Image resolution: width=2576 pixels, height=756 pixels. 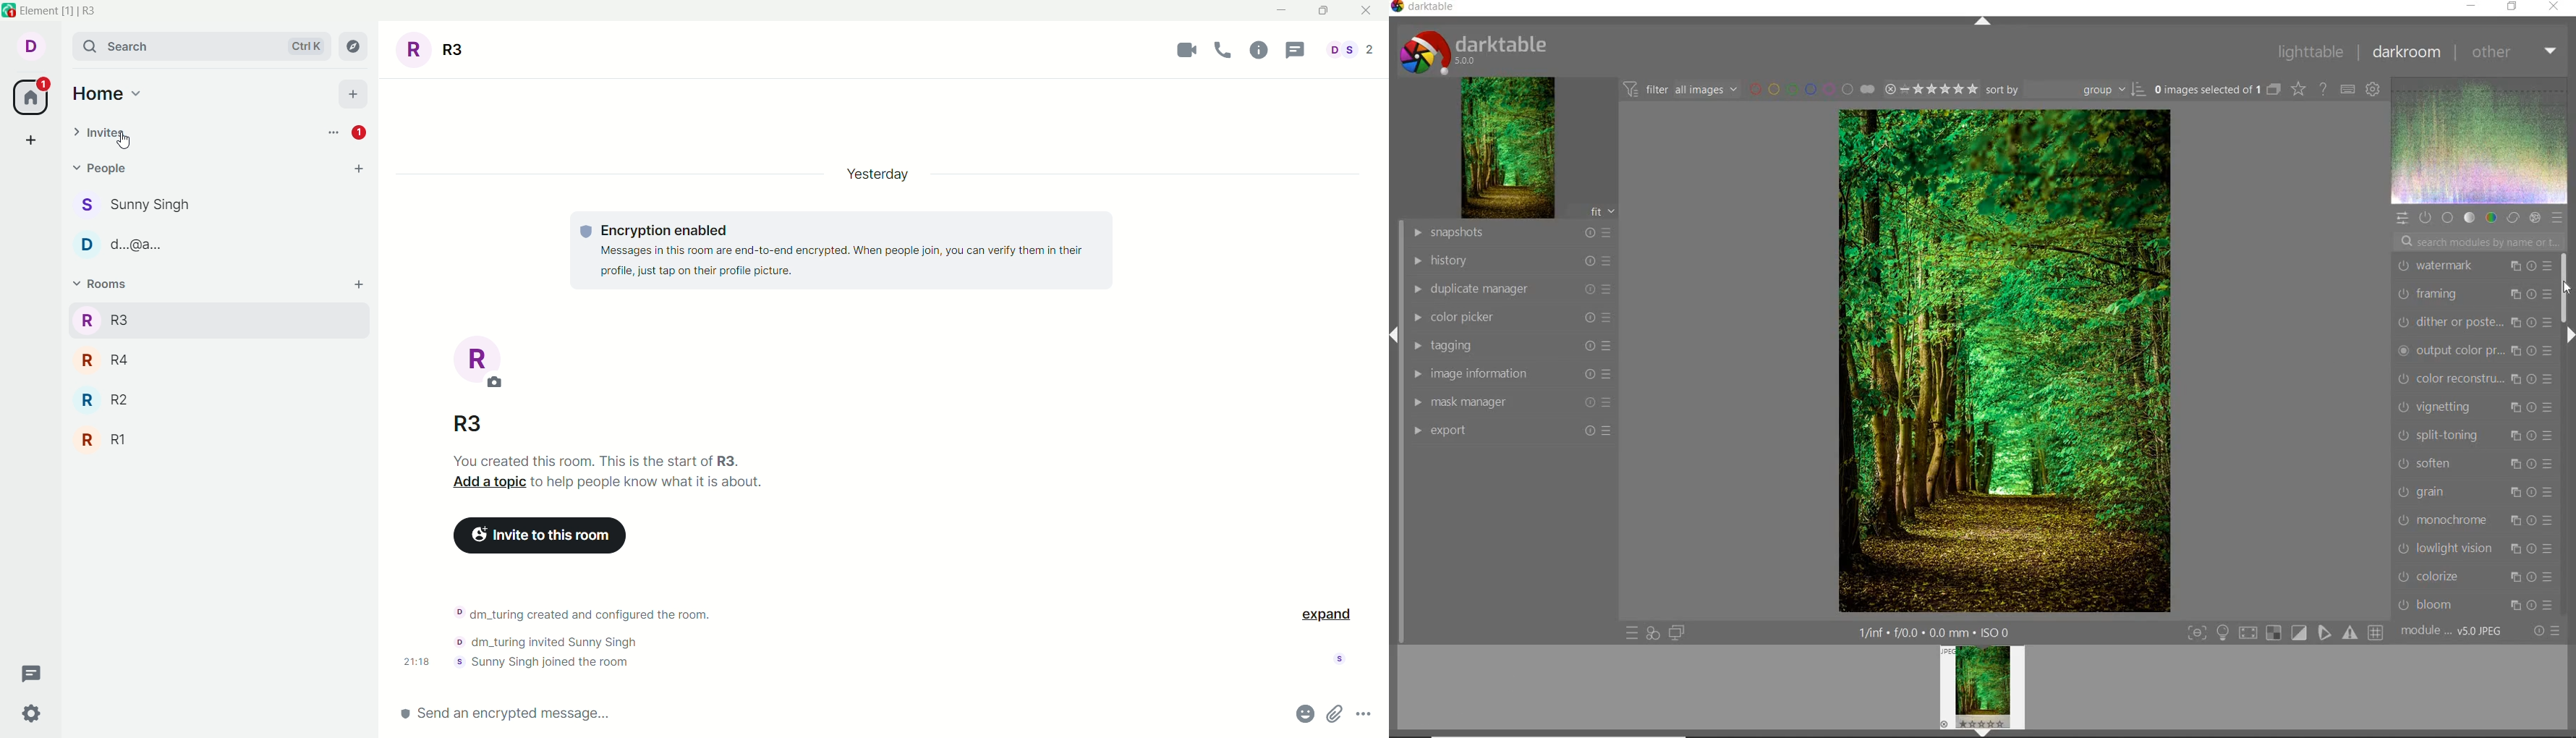 What do you see at coordinates (2407, 54) in the screenshot?
I see `DARKROOM` at bounding box center [2407, 54].